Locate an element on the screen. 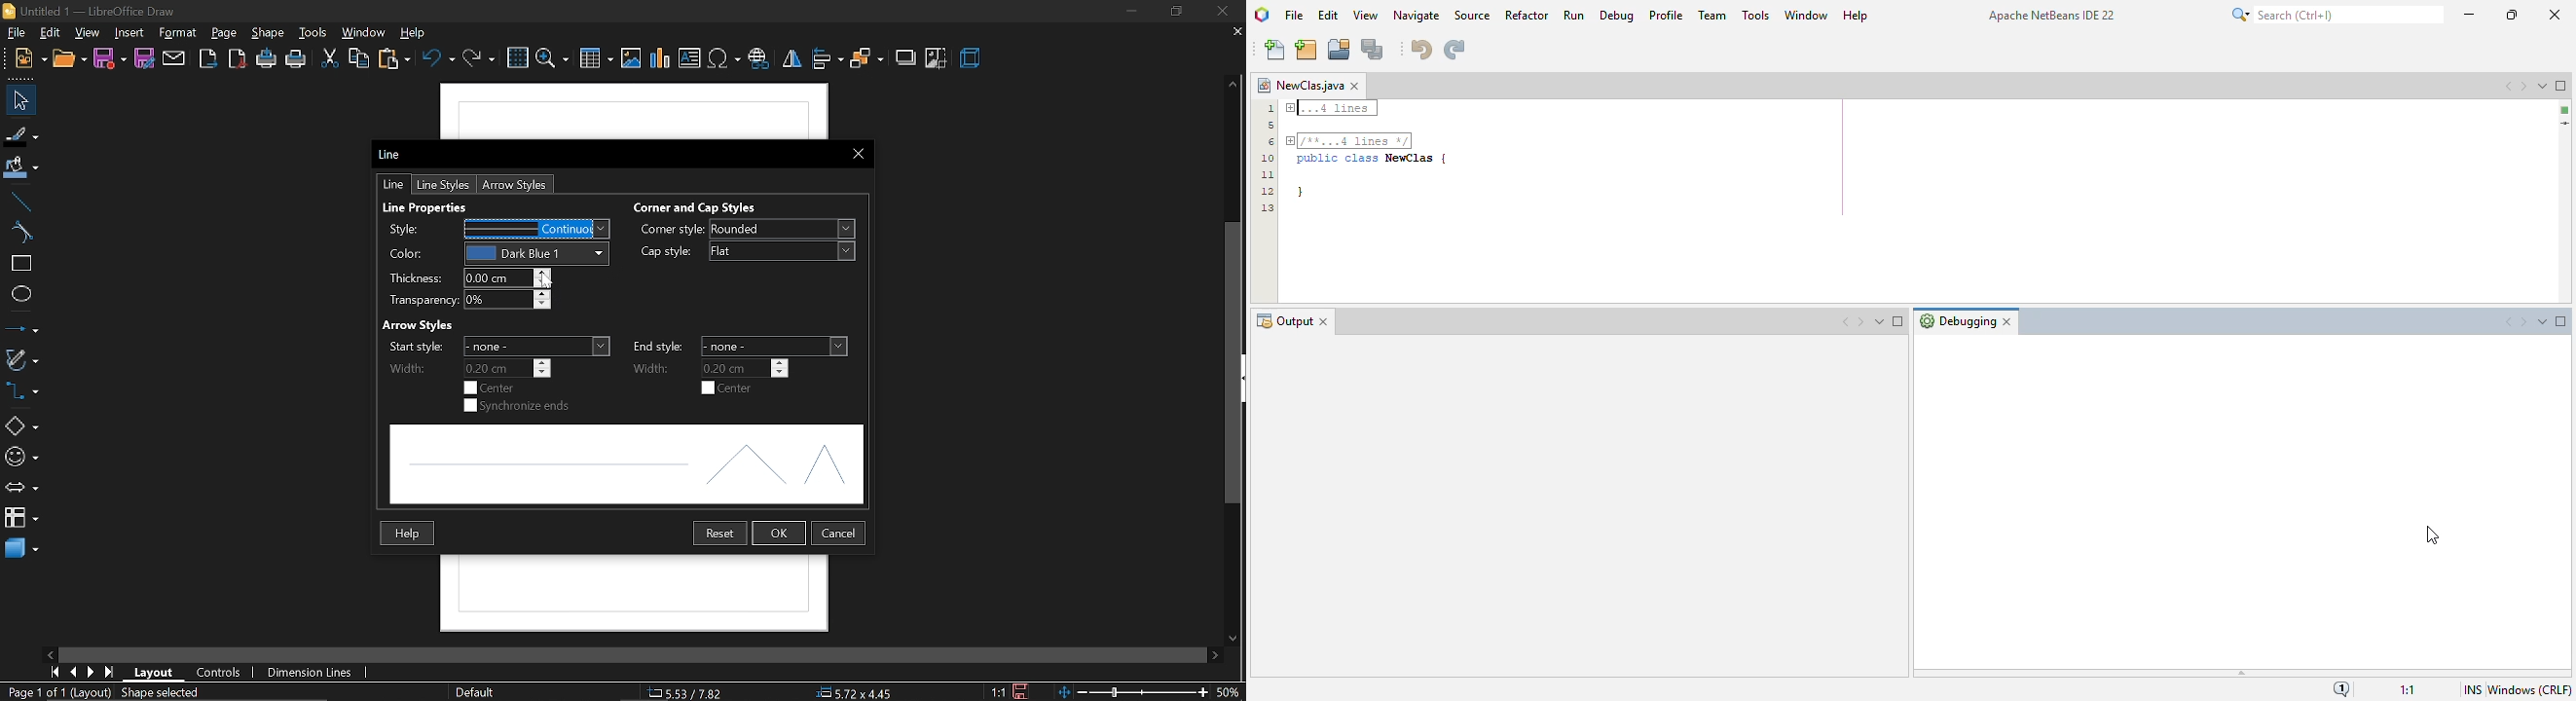 The height and width of the screenshot is (728, 2576). shadow is located at coordinates (903, 58).